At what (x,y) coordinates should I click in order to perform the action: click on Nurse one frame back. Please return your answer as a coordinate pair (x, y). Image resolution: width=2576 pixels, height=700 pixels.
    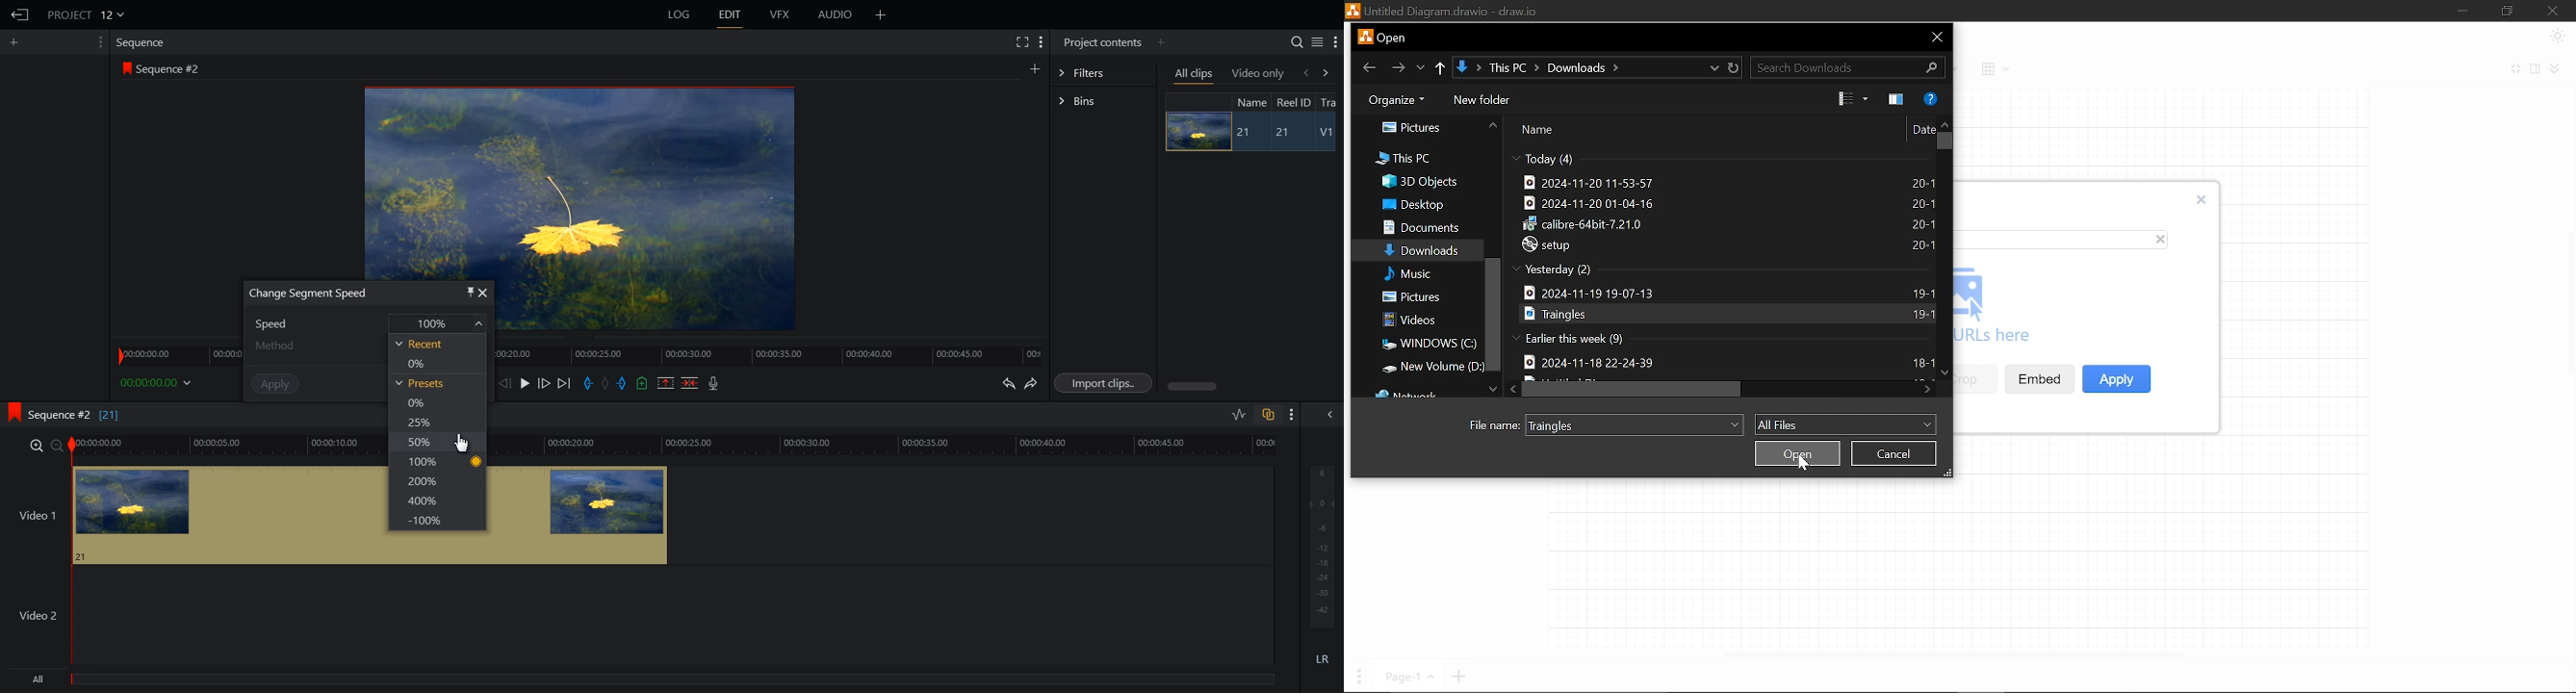
    Looking at the image, I should click on (505, 383).